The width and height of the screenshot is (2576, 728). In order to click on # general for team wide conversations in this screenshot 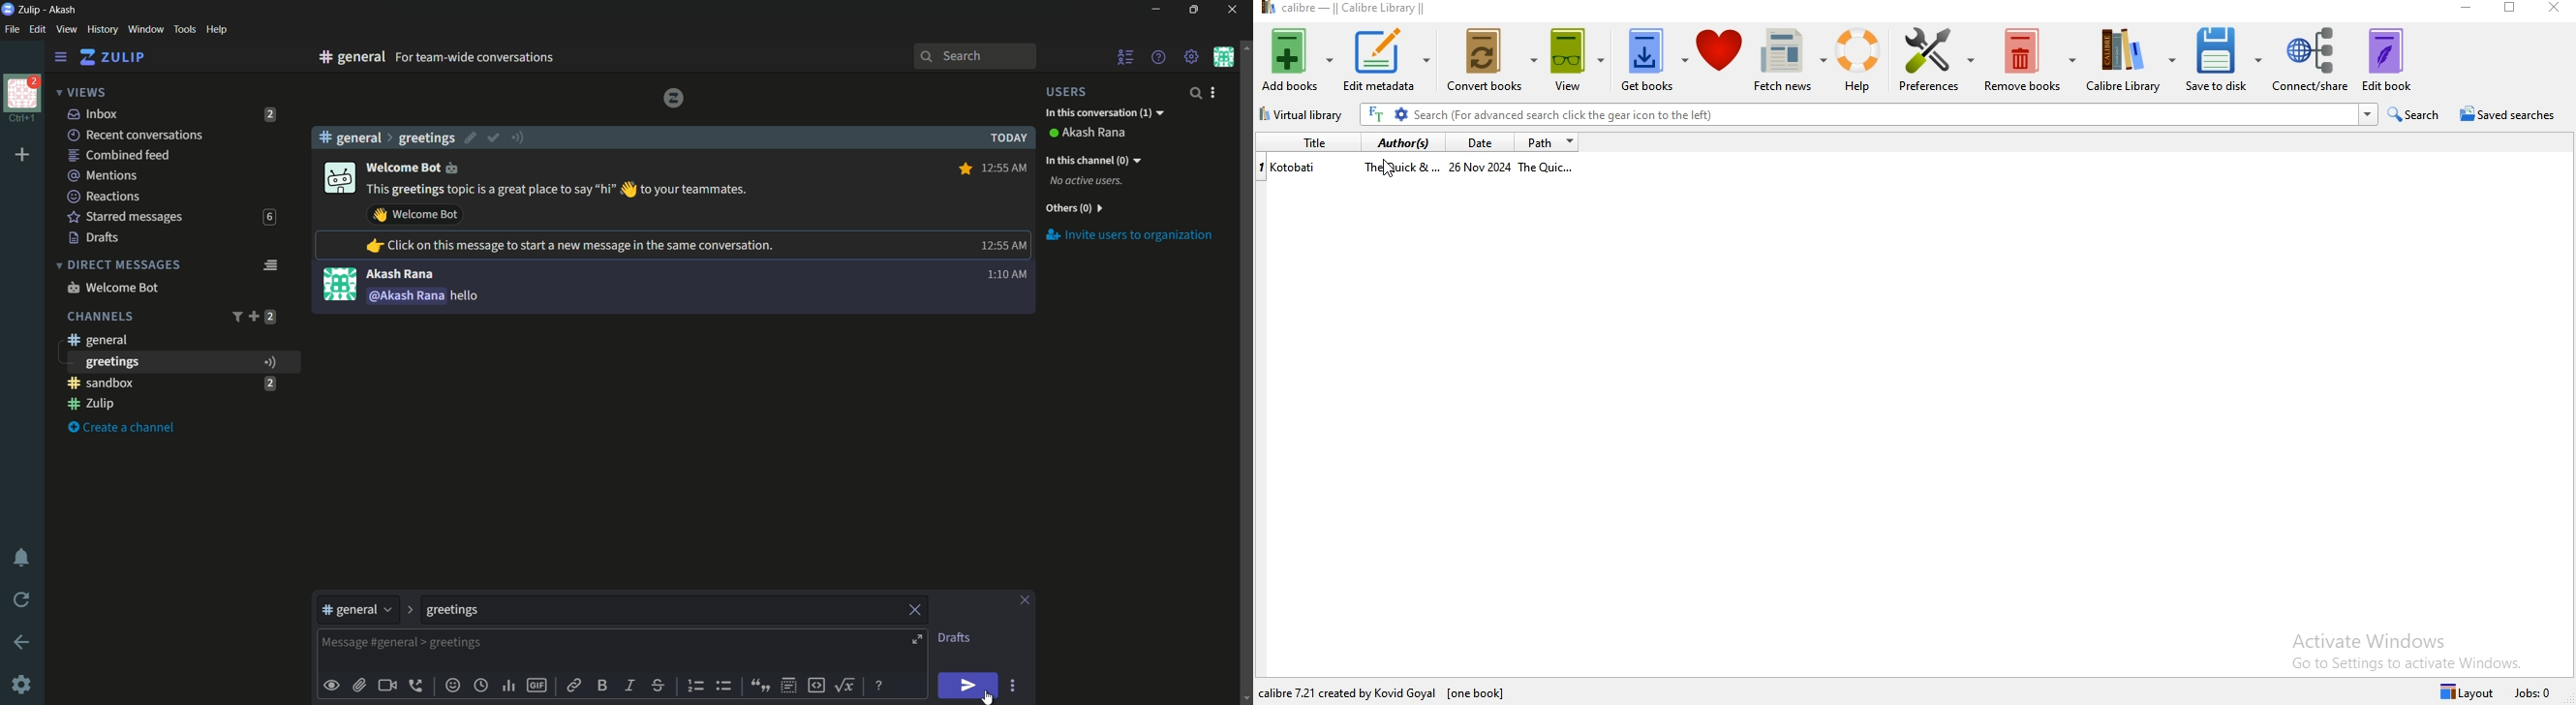, I will do `click(497, 57)`.